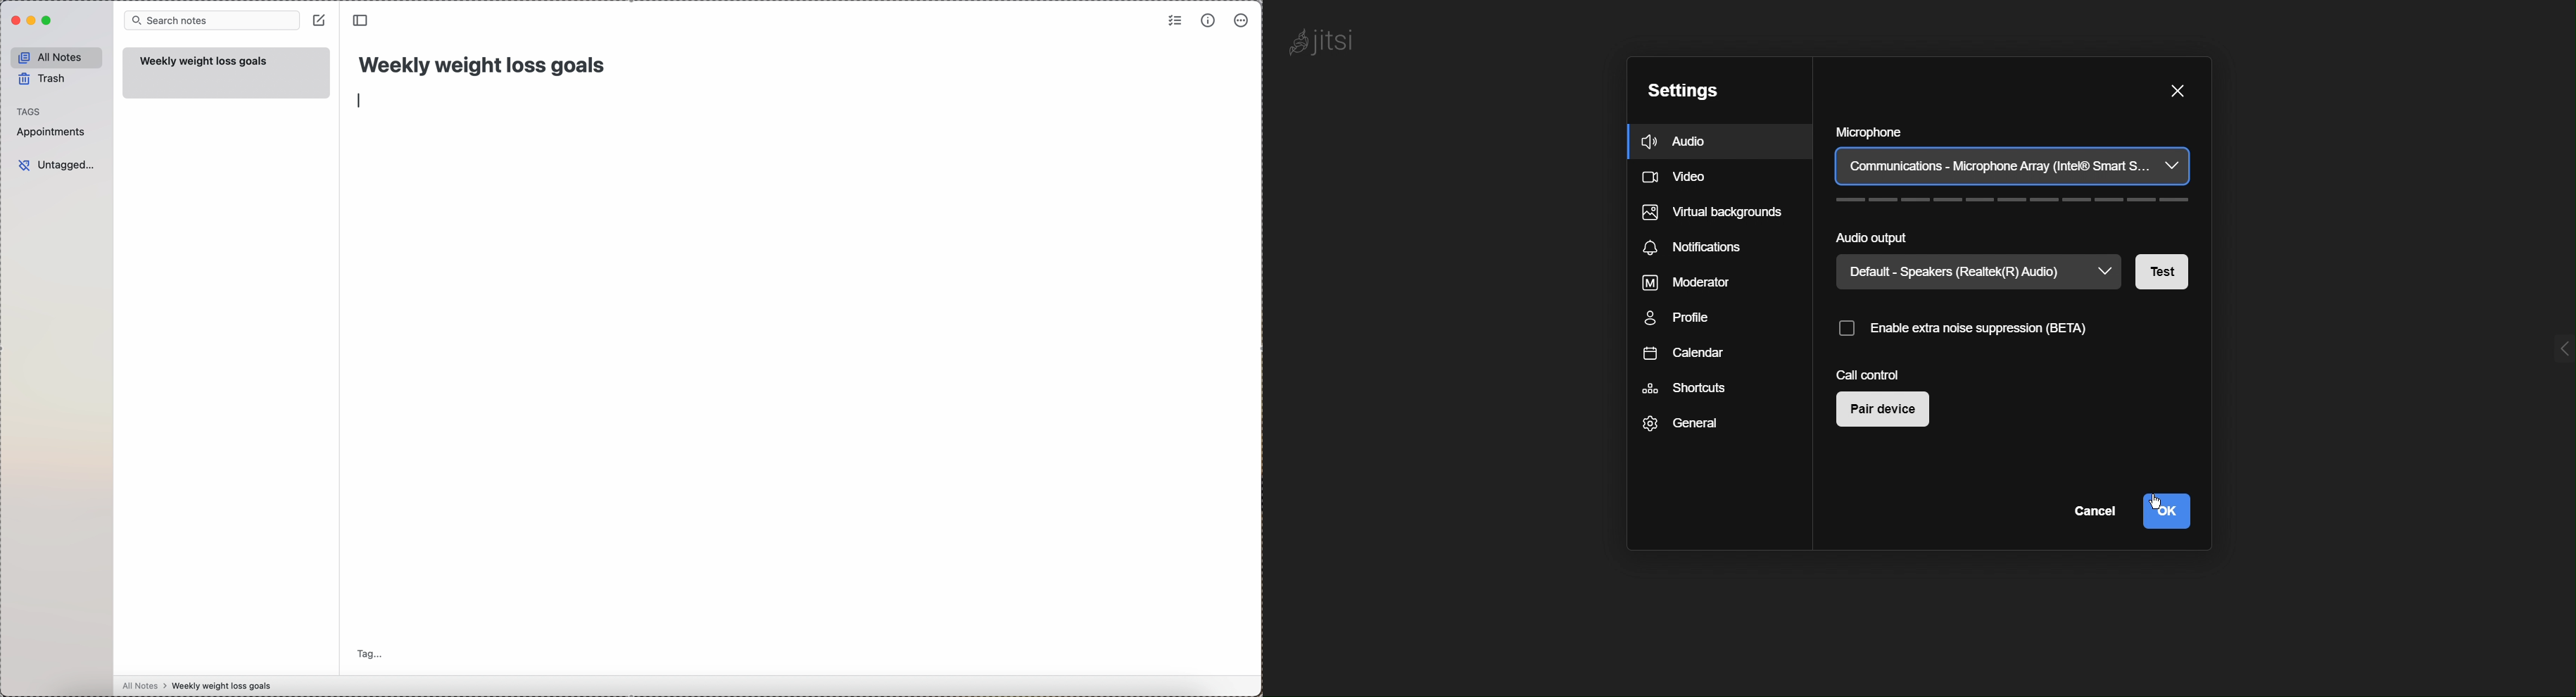  What do you see at coordinates (1243, 20) in the screenshot?
I see `more options` at bounding box center [1243, 20].